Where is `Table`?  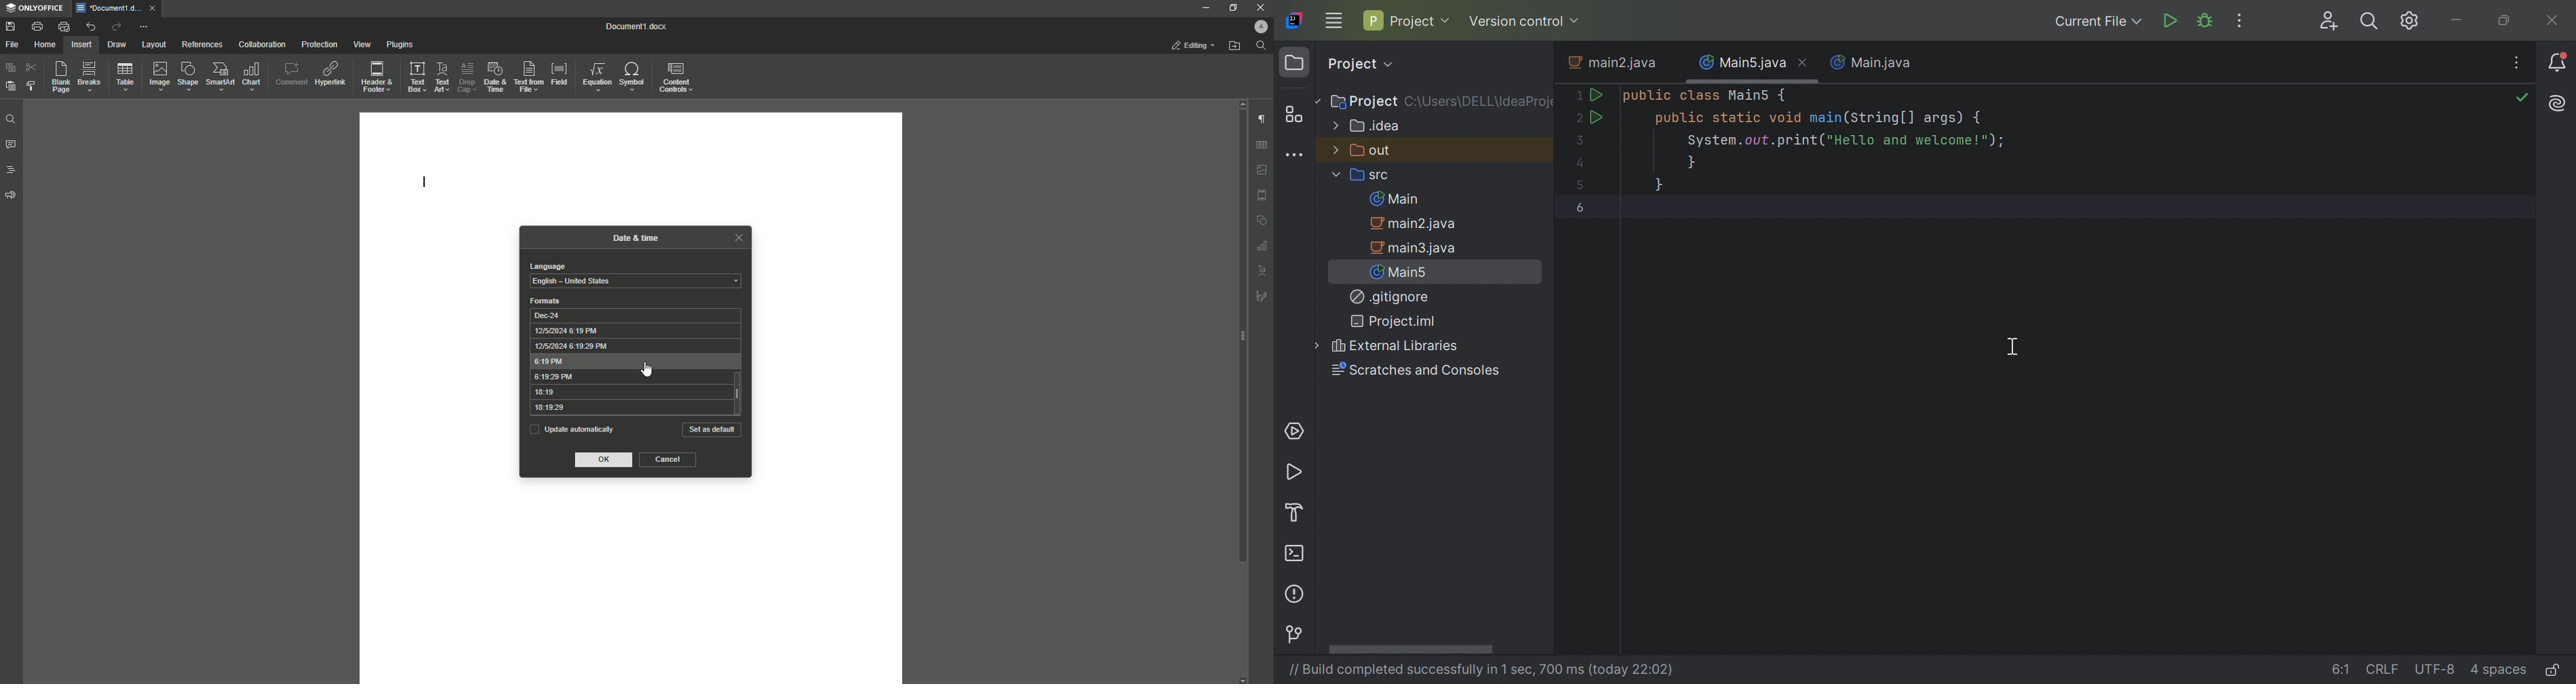 Table is located at coordinates (122, 77).